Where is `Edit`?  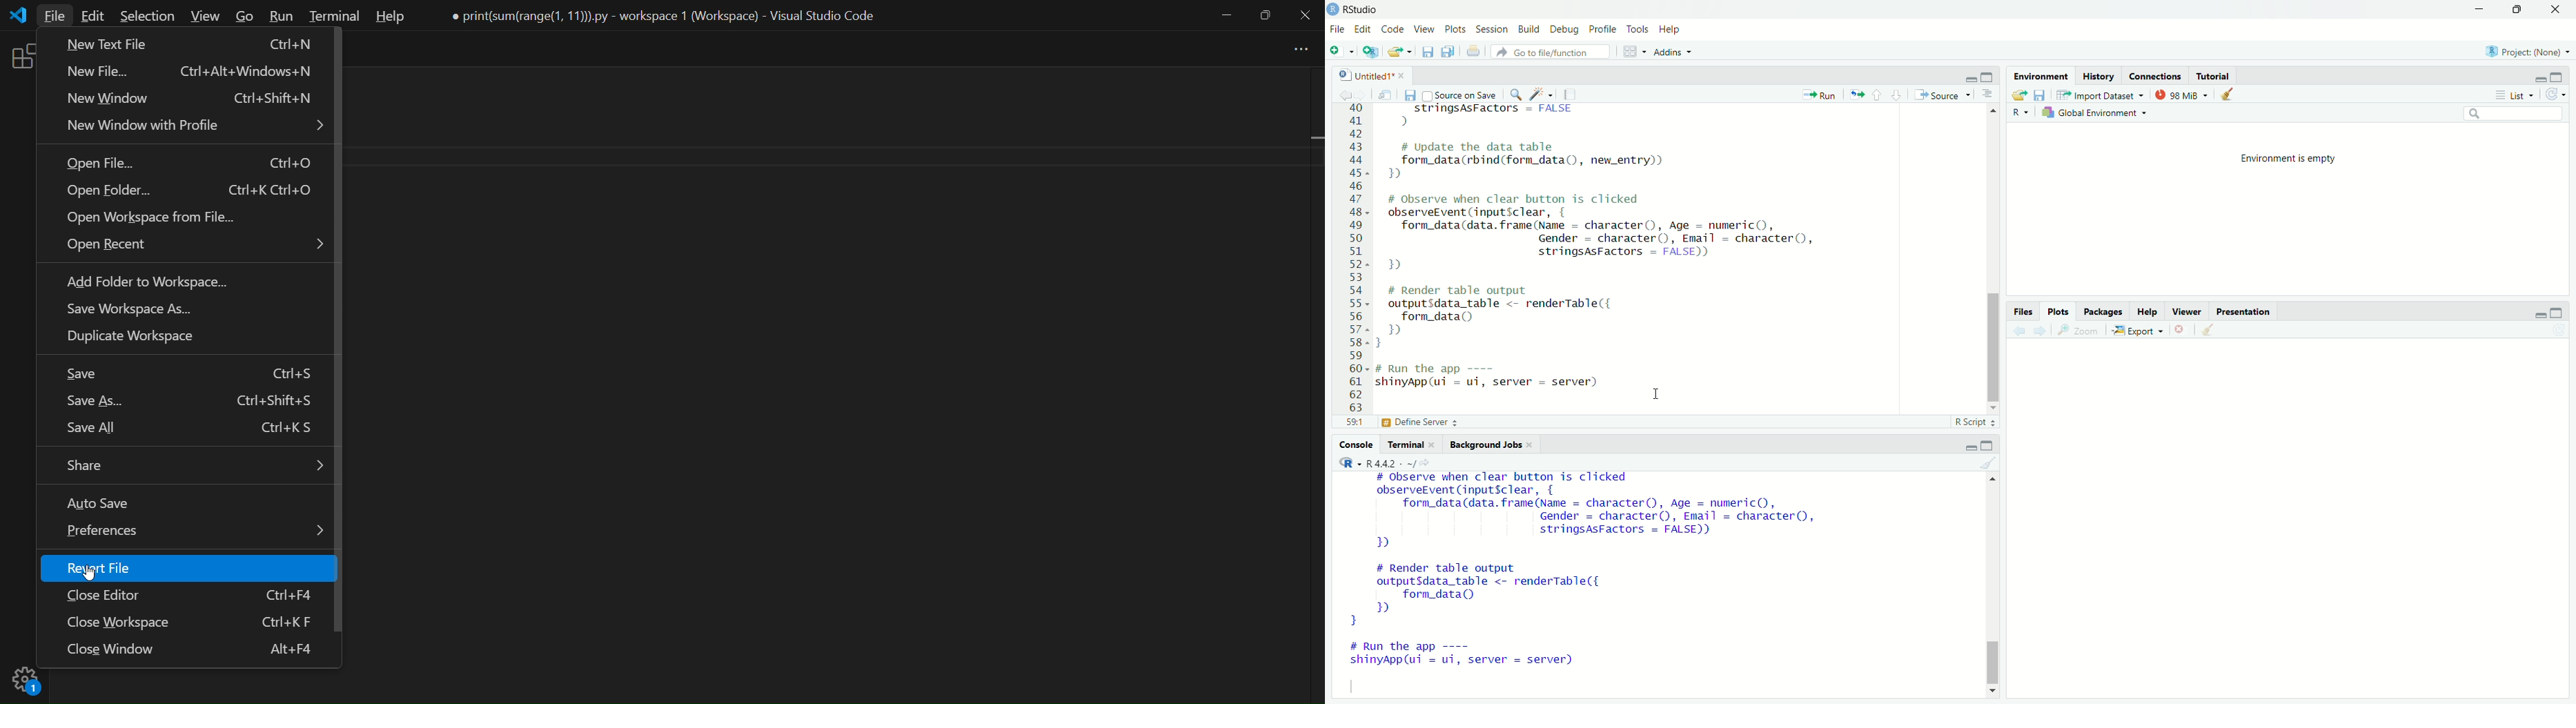
Edit is located at coordinates (92, 16).